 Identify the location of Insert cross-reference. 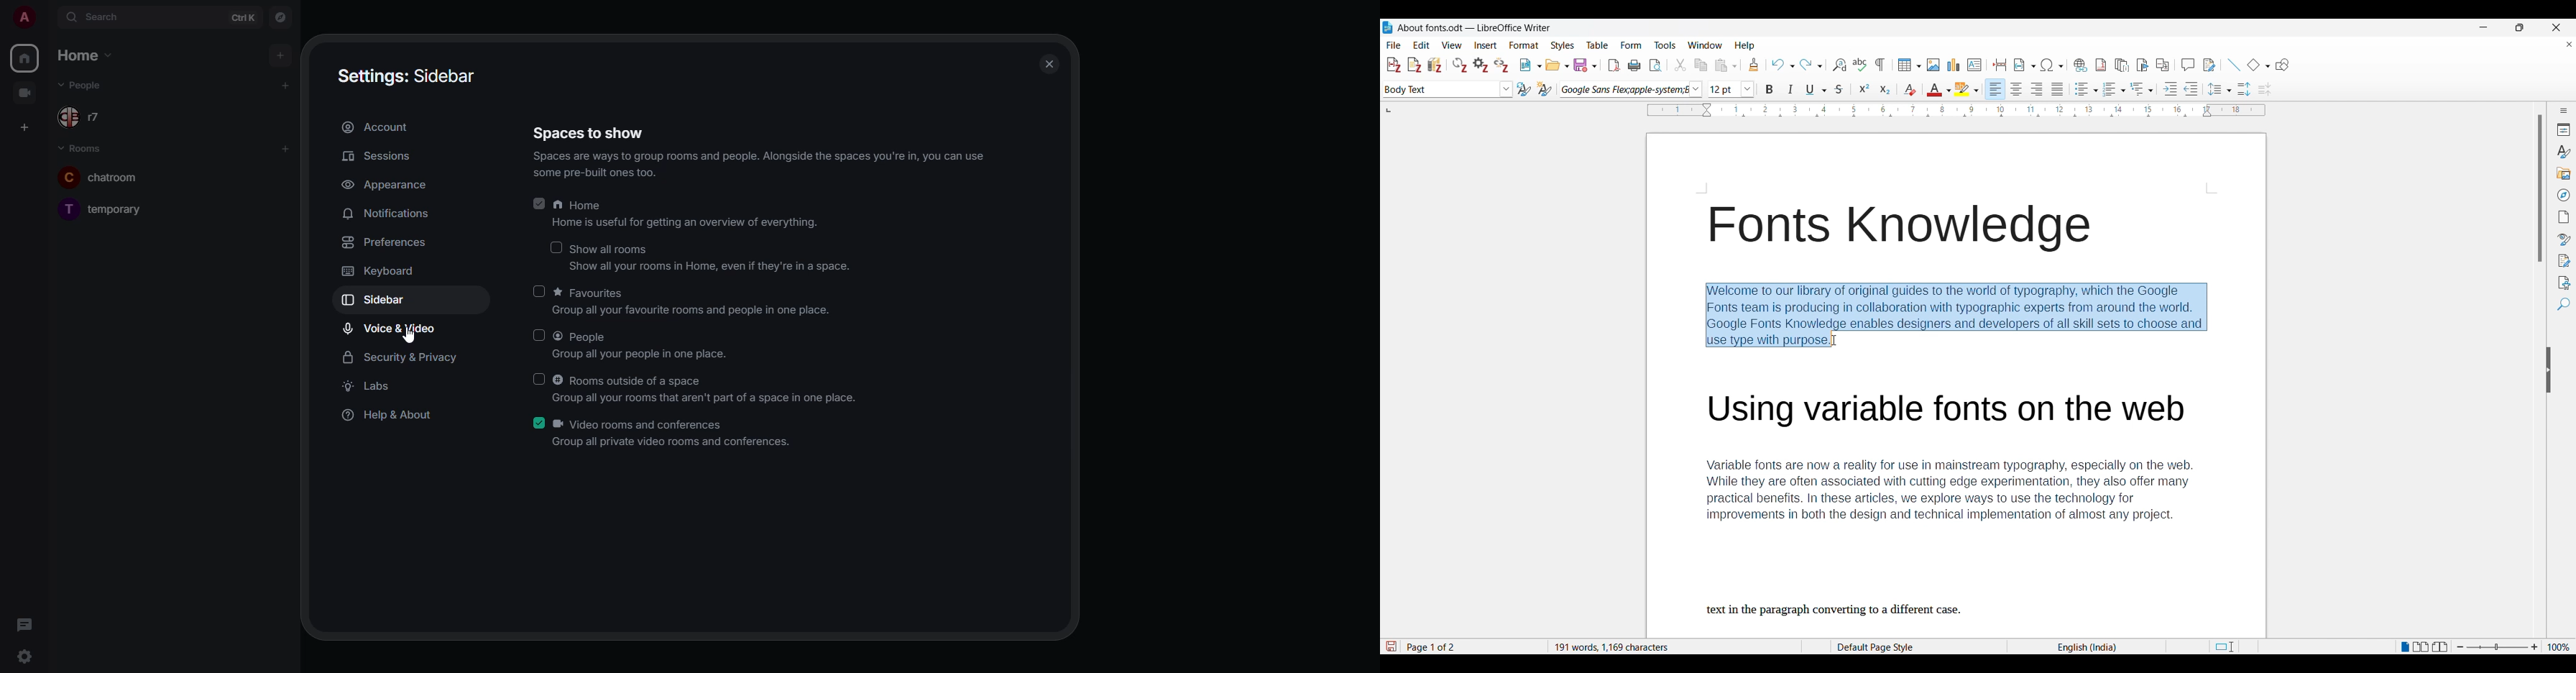
(2162, 65).